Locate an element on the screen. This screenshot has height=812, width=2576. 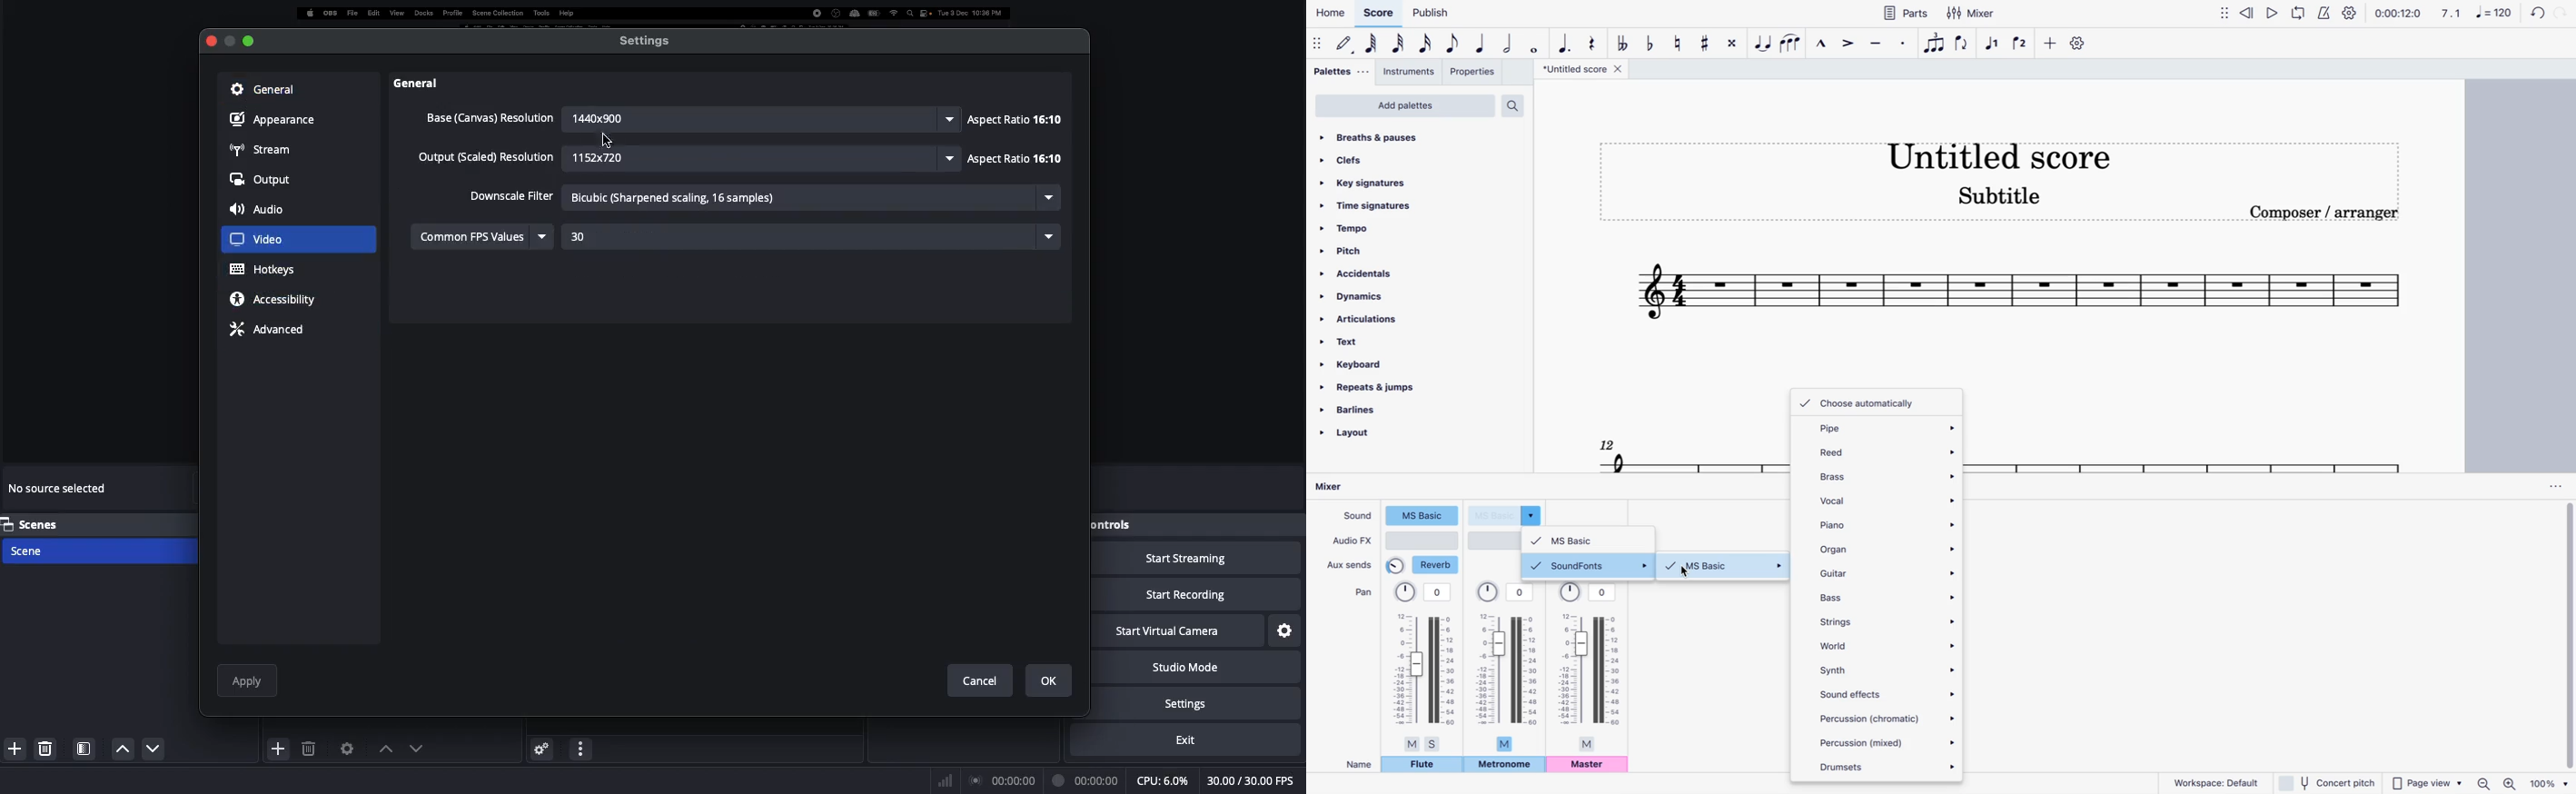
dynamics is located at coordinates (1387, 296).